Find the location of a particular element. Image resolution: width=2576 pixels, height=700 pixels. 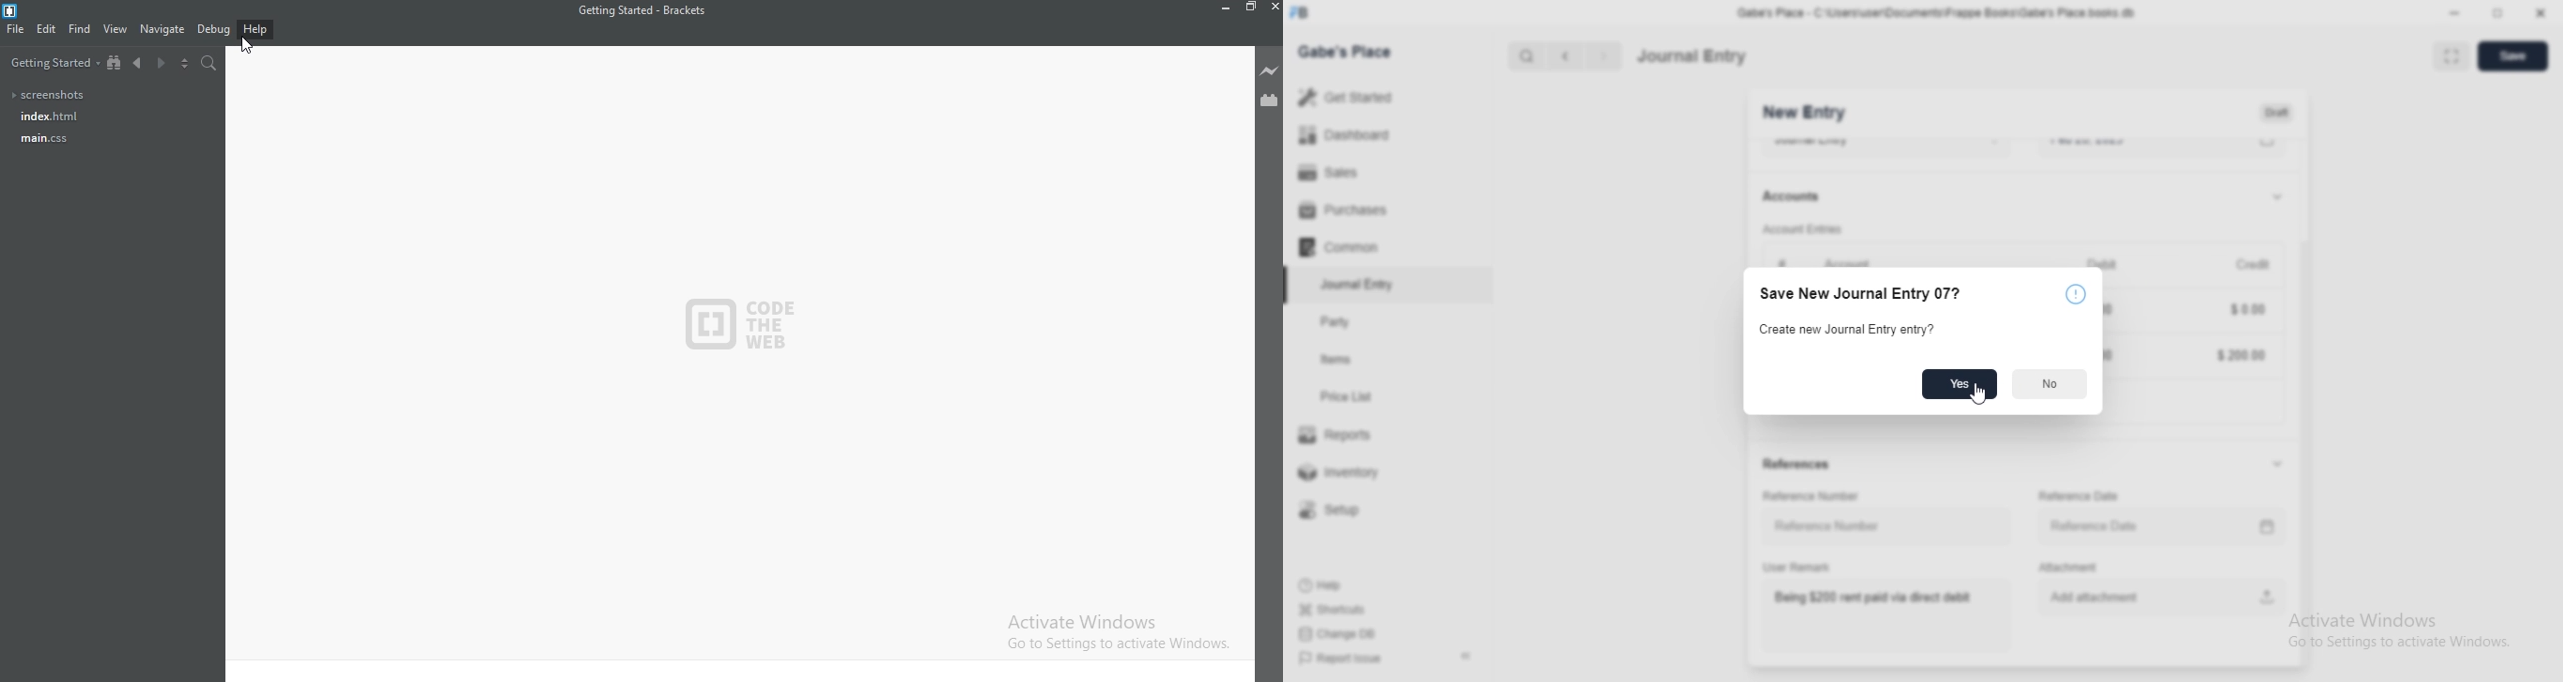

Index.html is located at coordinates (55, 117).